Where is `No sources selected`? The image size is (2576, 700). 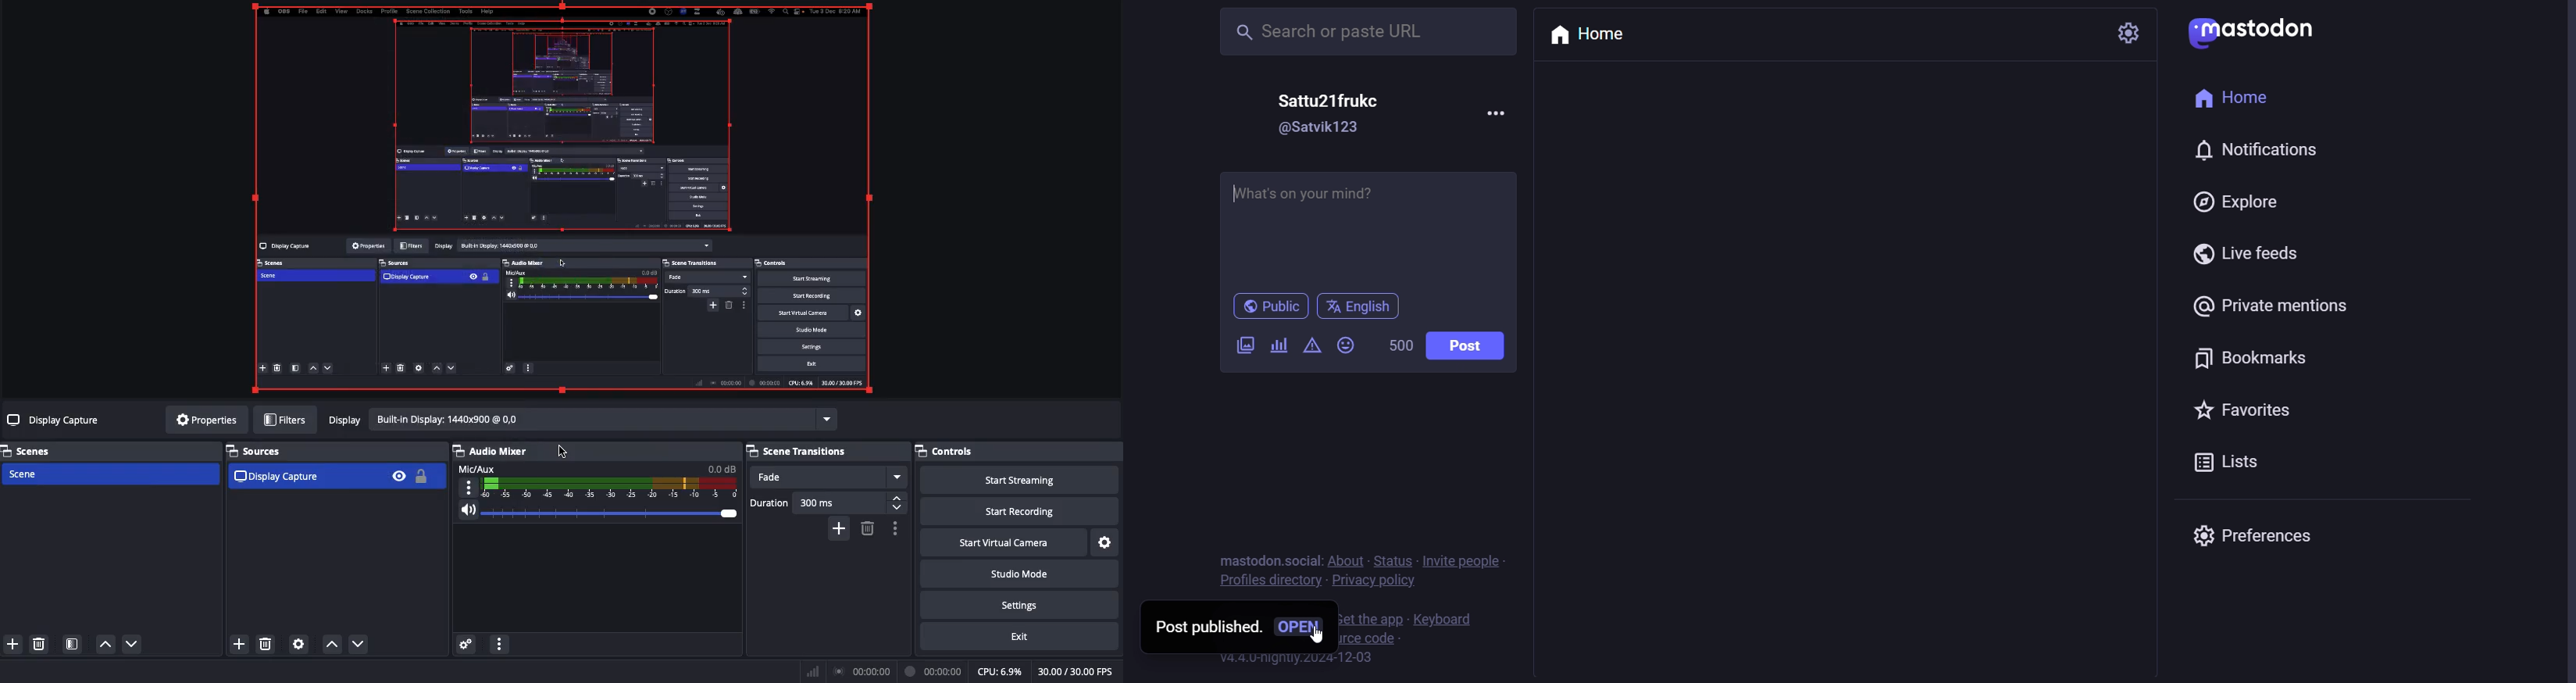
No sources selected is located at coordinates (54, 420).